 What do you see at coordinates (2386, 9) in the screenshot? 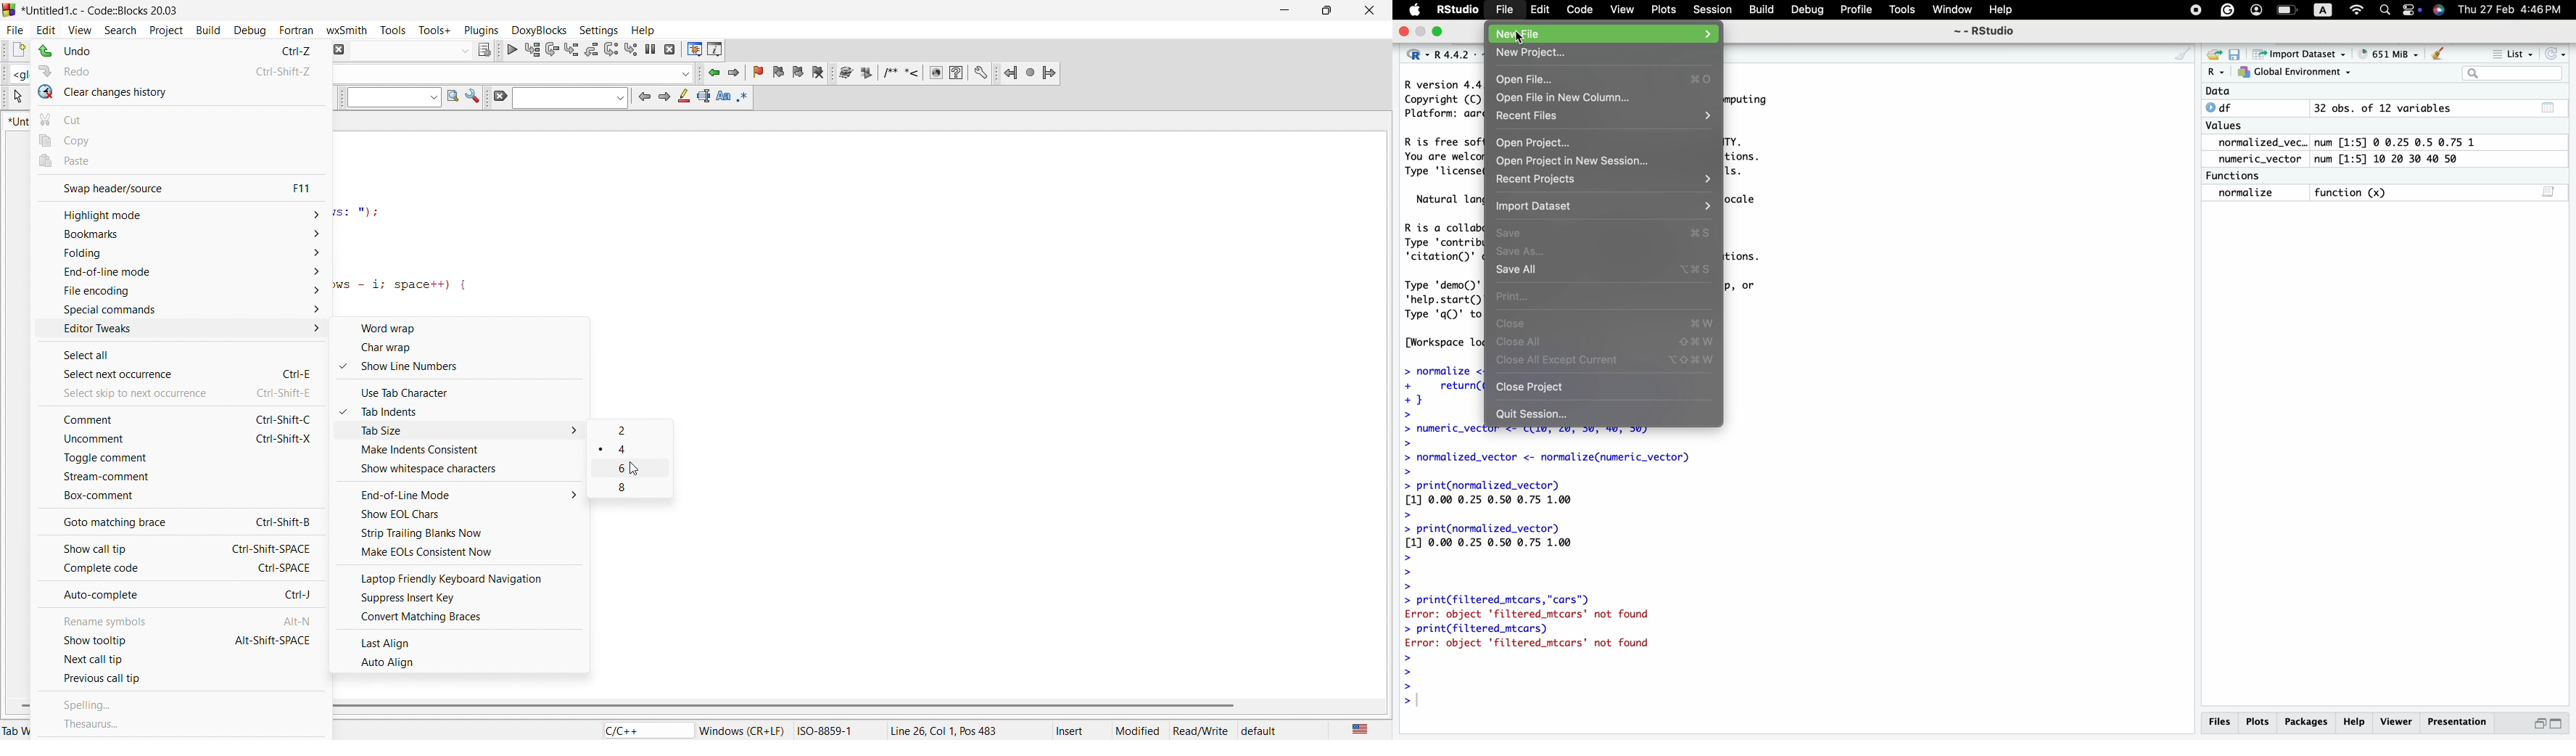
I see `Search ` at bounding box center [2386, 9].